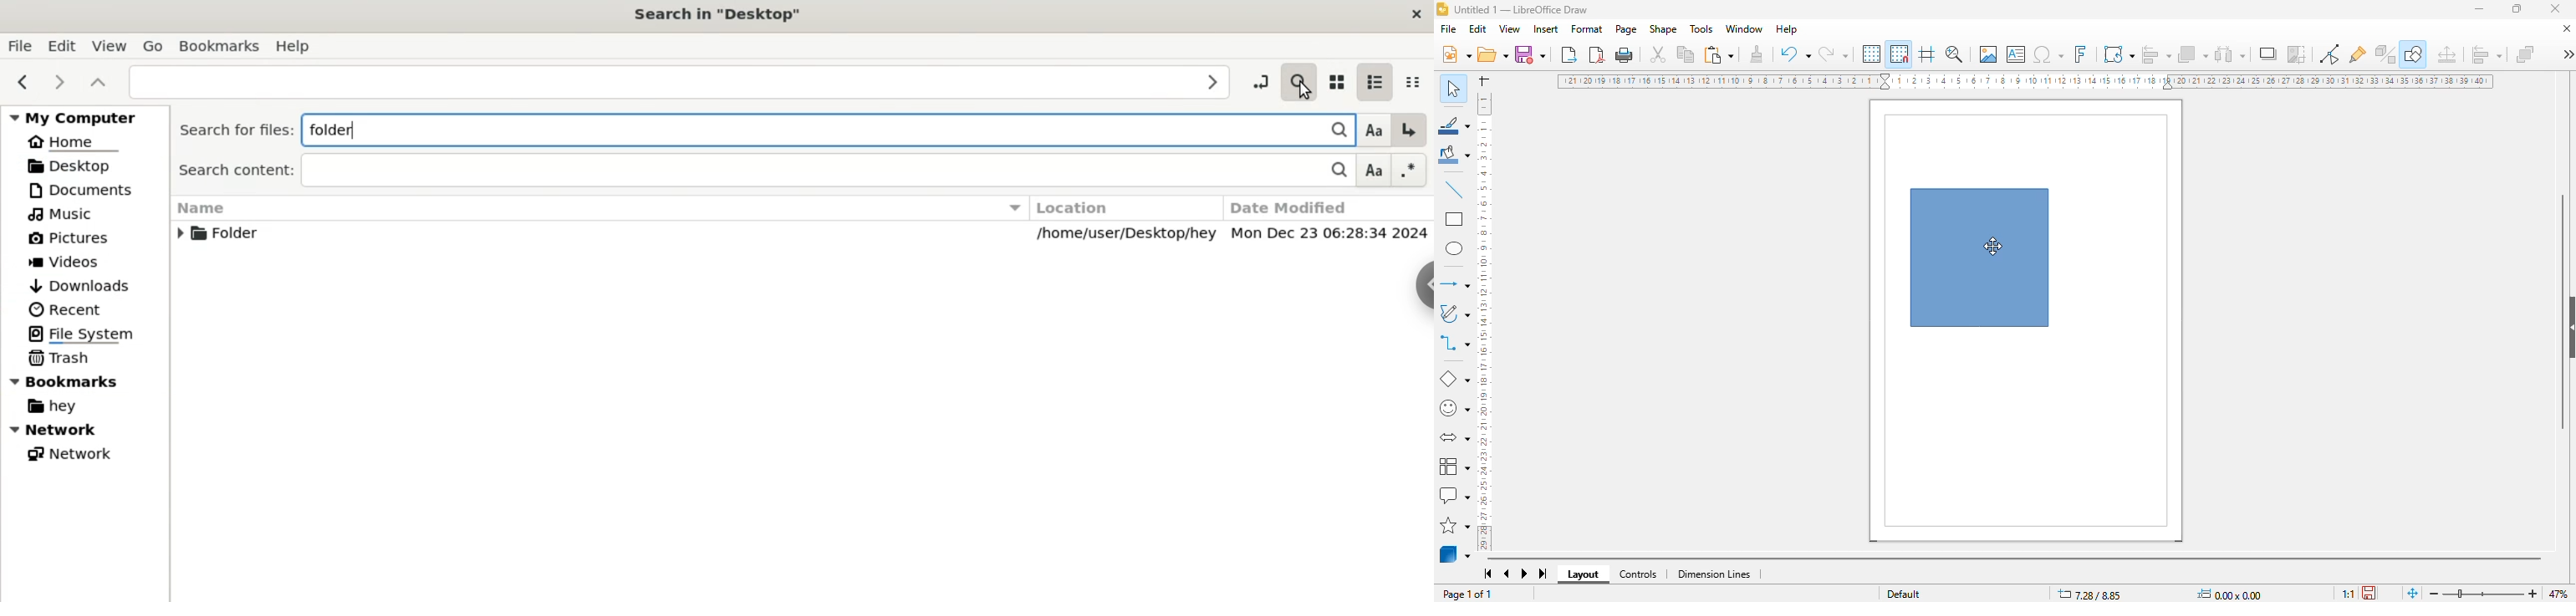  I want to click on toggle point edit mode, so click(2329, 54).